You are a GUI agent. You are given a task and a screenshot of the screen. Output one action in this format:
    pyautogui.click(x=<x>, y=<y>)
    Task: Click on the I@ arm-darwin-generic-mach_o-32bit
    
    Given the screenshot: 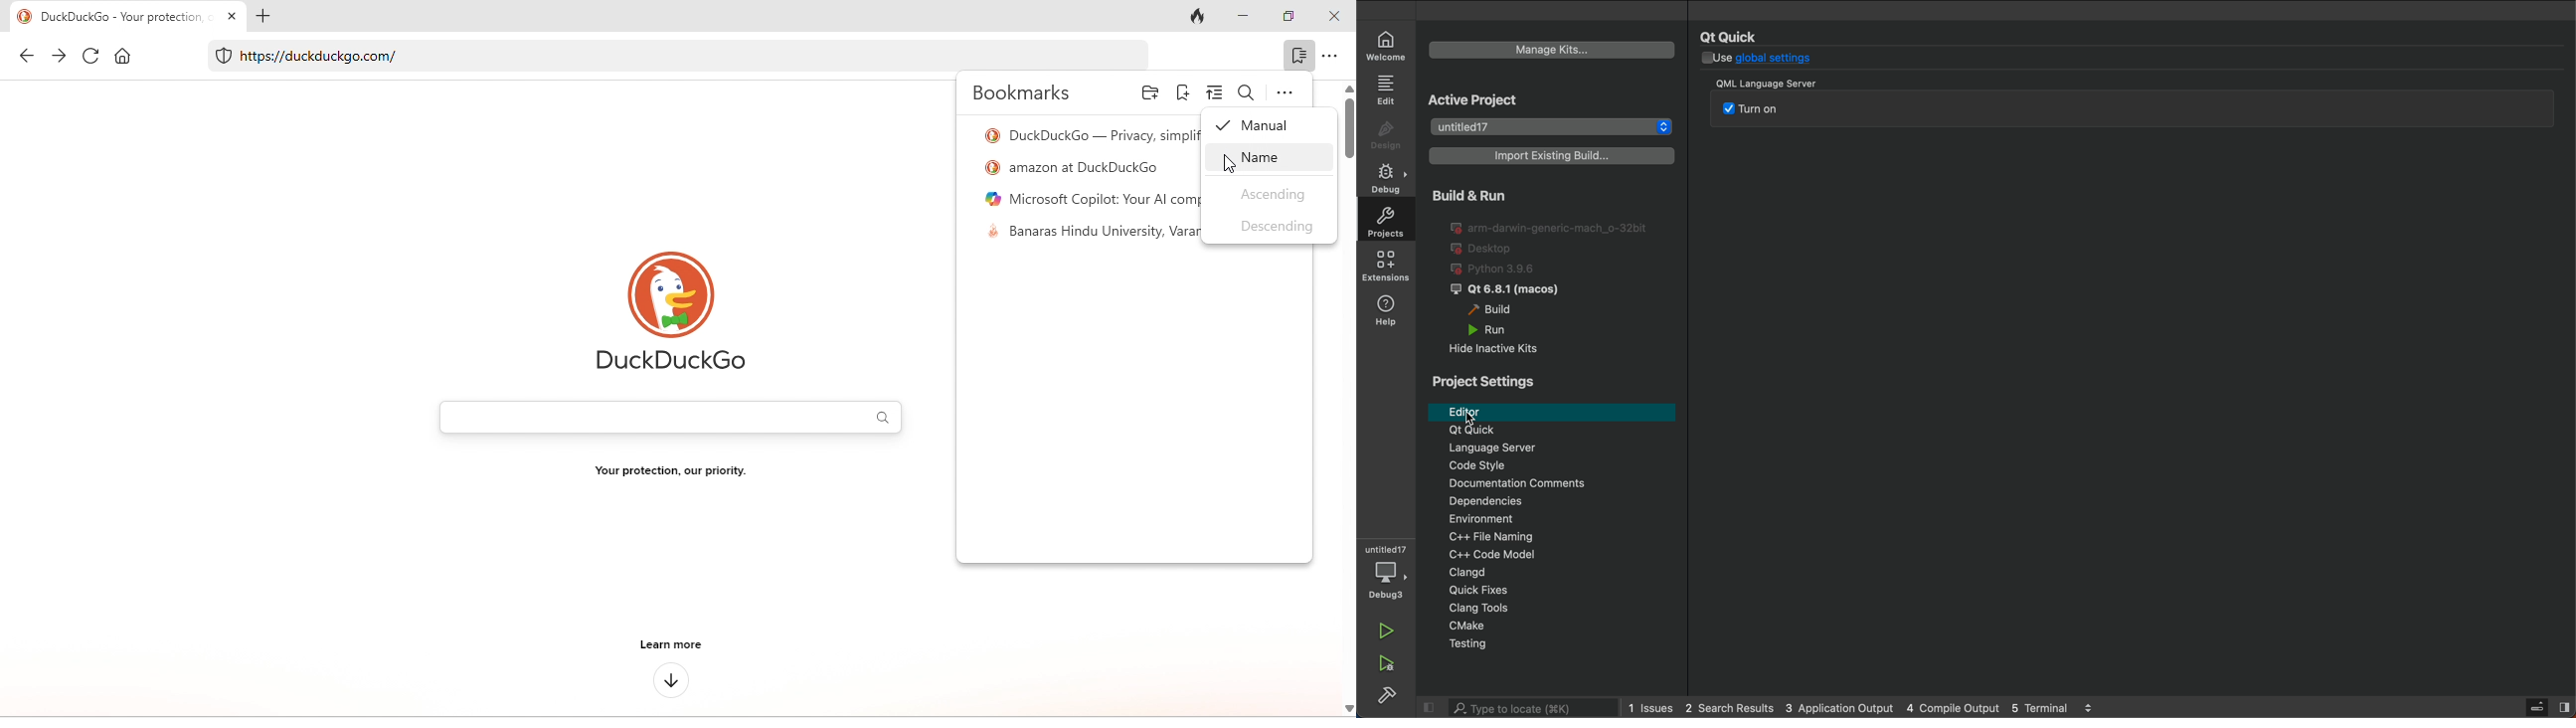 What is the action you would take?
    pyautogui.click(x=1551, y=227)
    